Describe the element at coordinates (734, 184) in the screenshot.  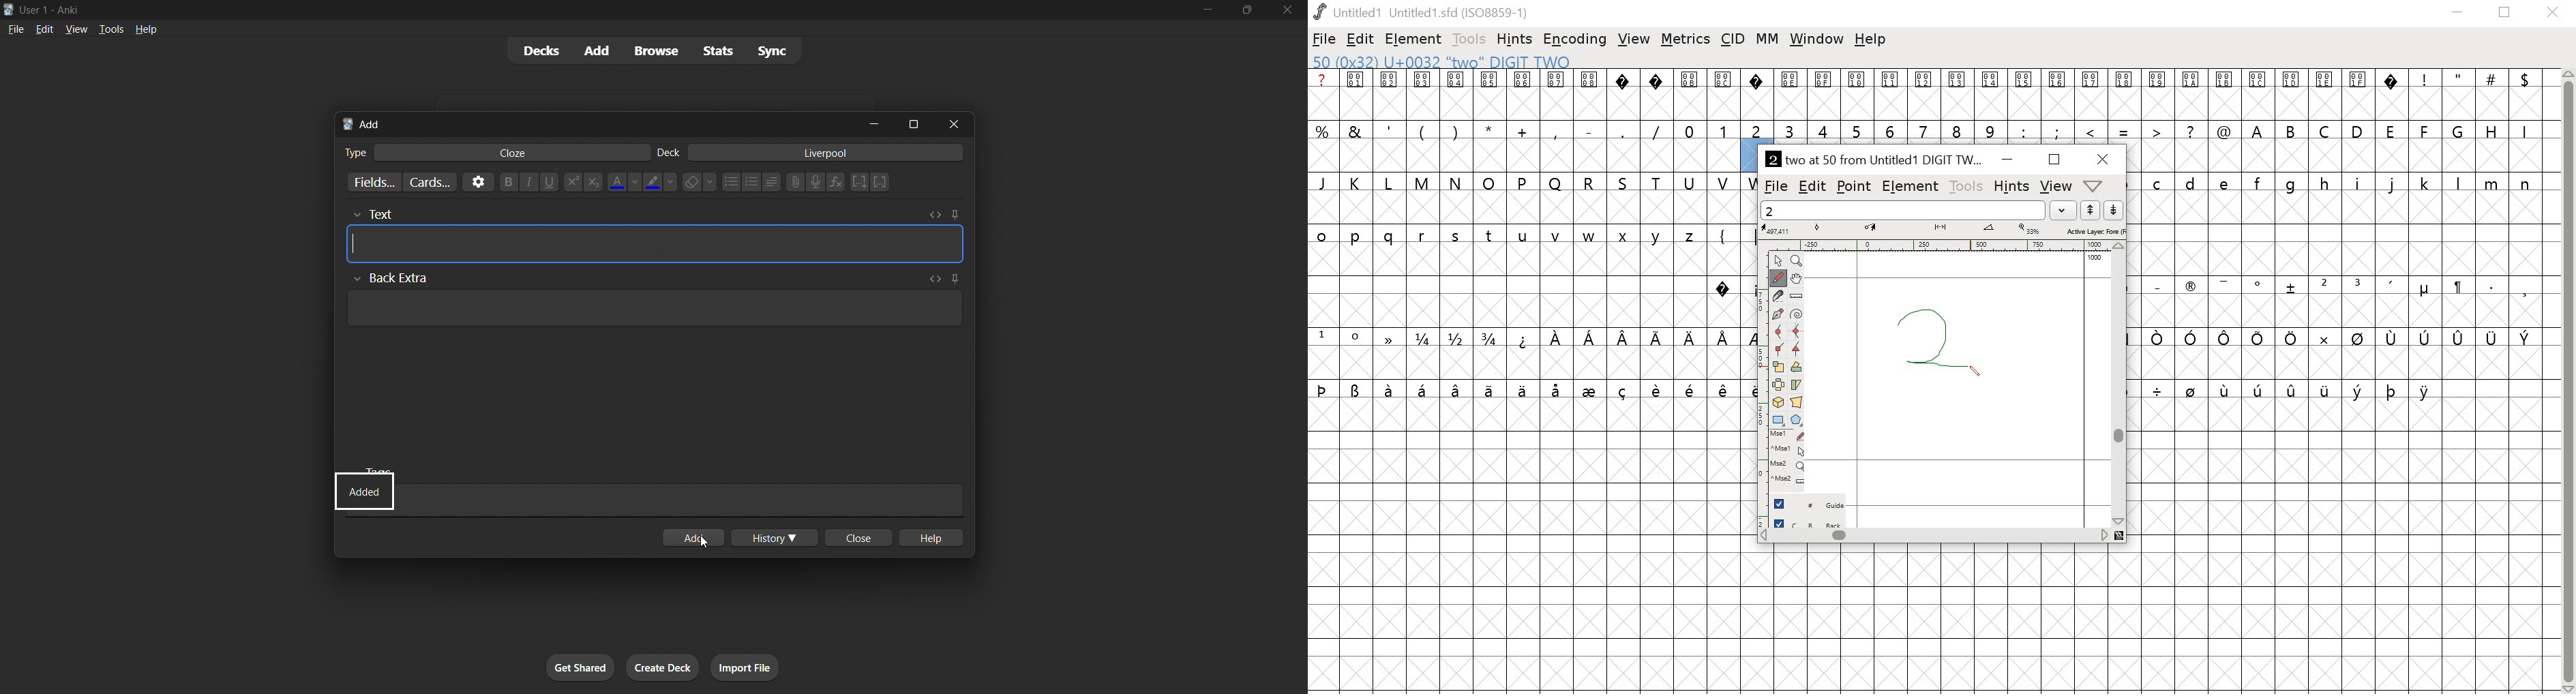
I see `unordered list` at that location.